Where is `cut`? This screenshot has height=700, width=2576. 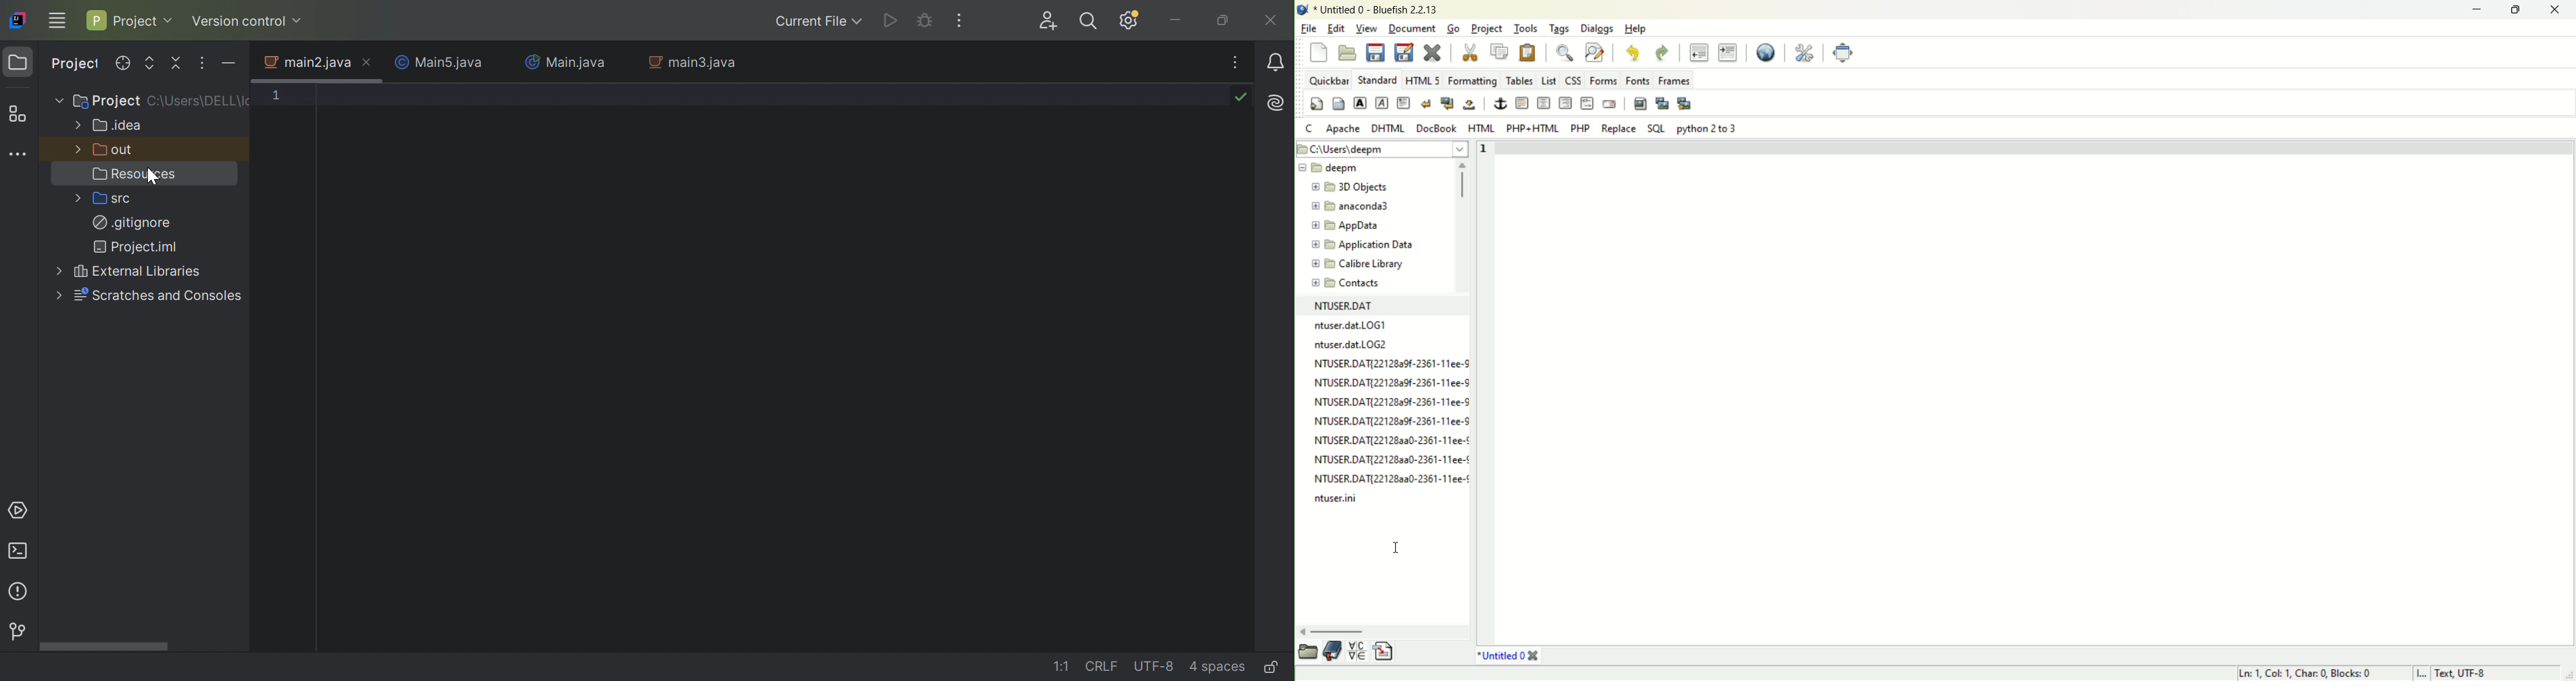 cut is located at coordinates (1471, 52).